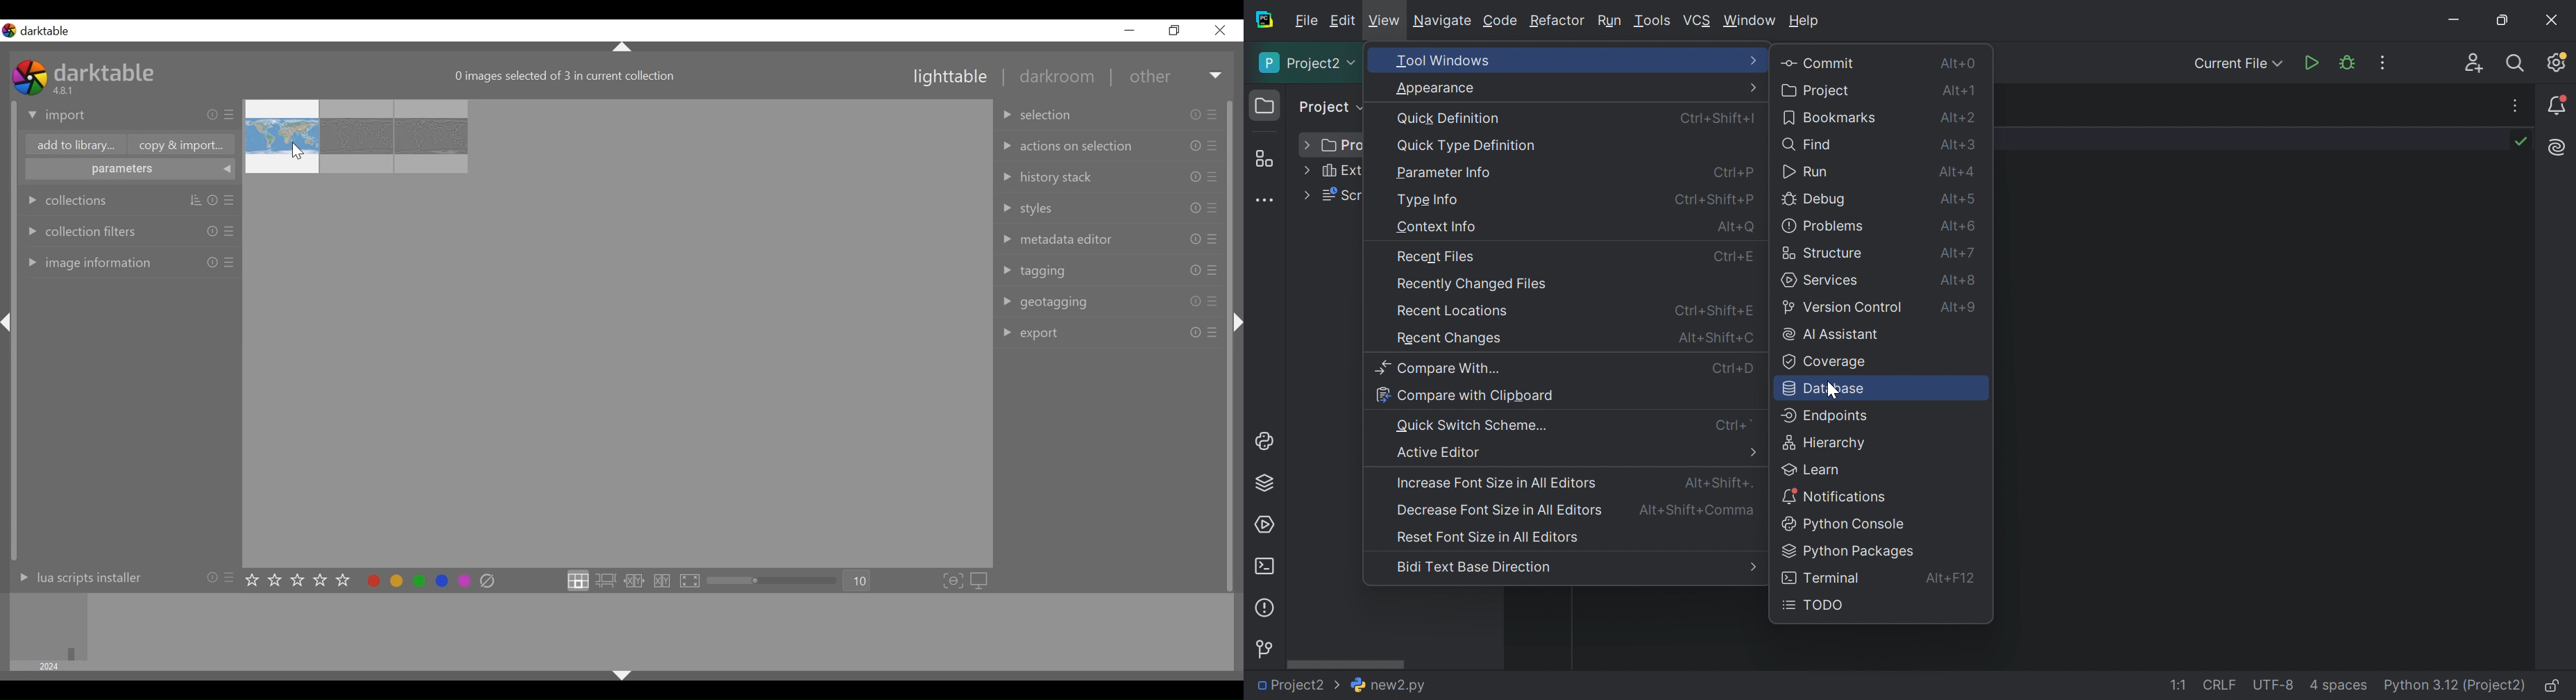 The image size is (2576, 700). What do you see at coordinates (1111, 207) in the screenshot?
I see `styles` at bounding box center [1111, 207].